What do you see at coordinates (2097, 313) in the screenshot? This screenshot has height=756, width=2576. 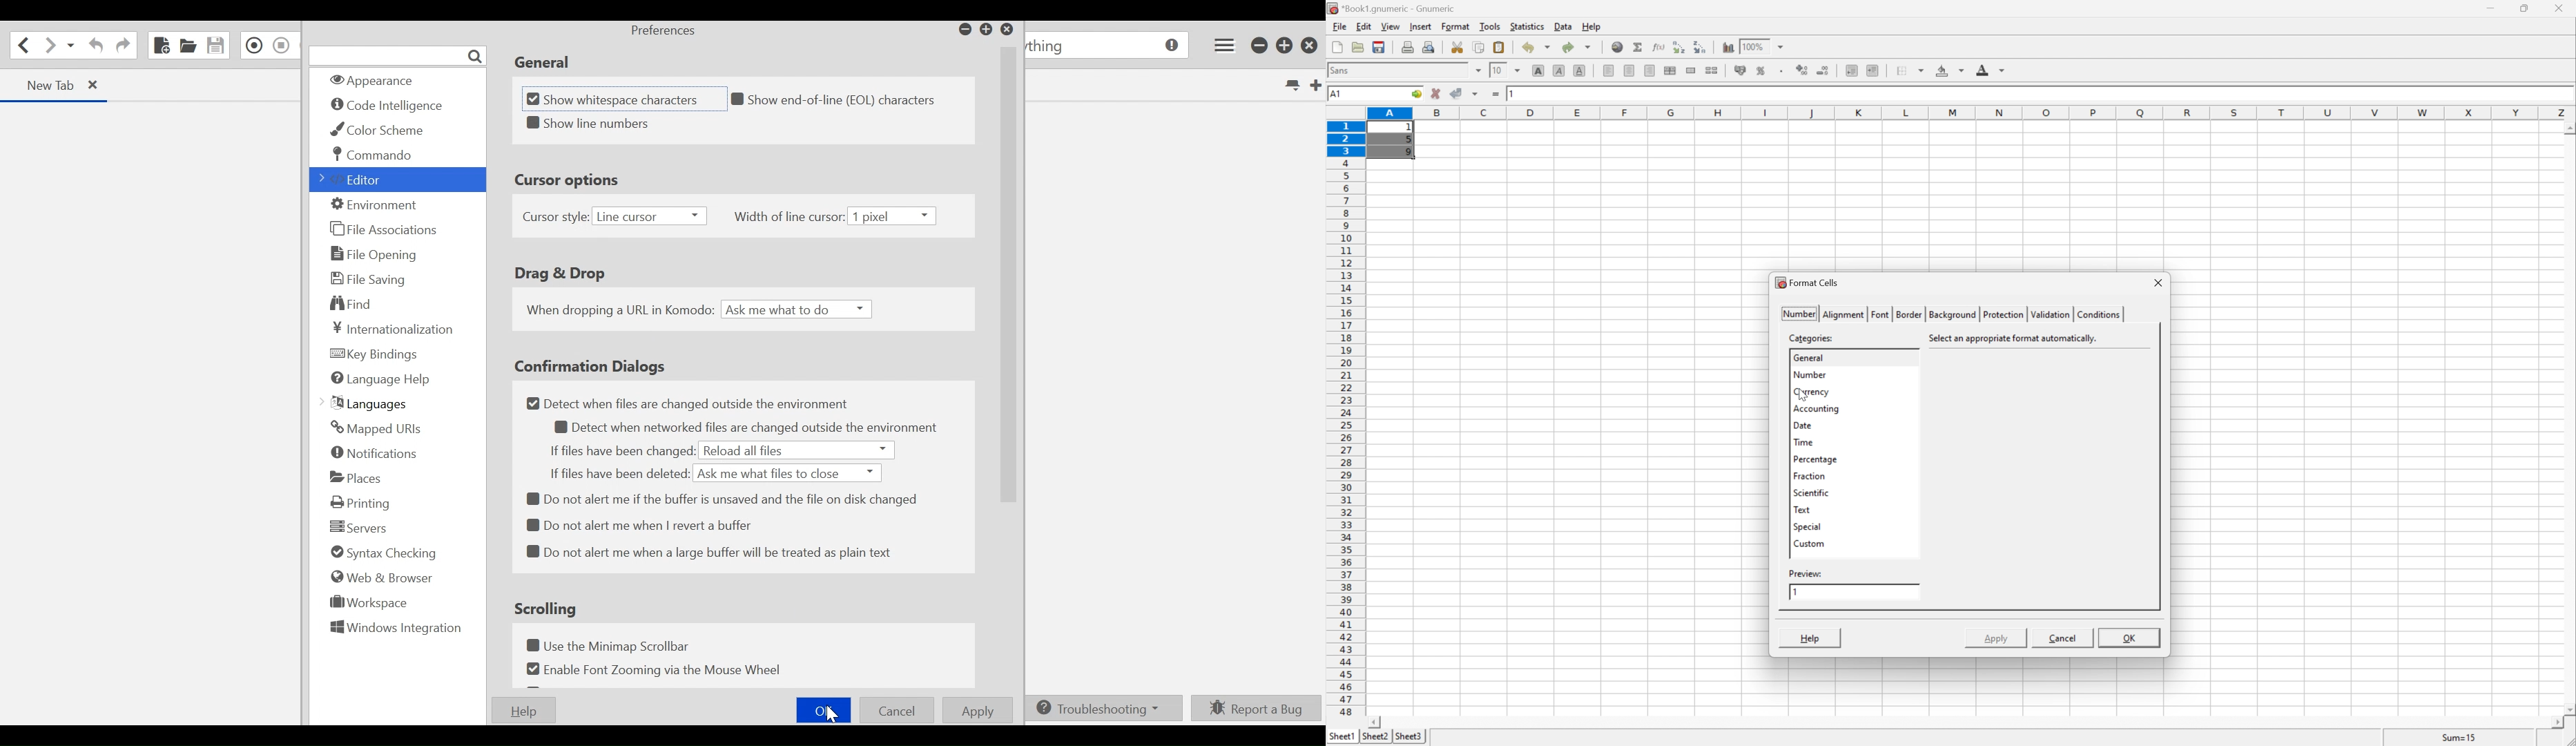 I see `conditions` at bounding box center [2097, 313].